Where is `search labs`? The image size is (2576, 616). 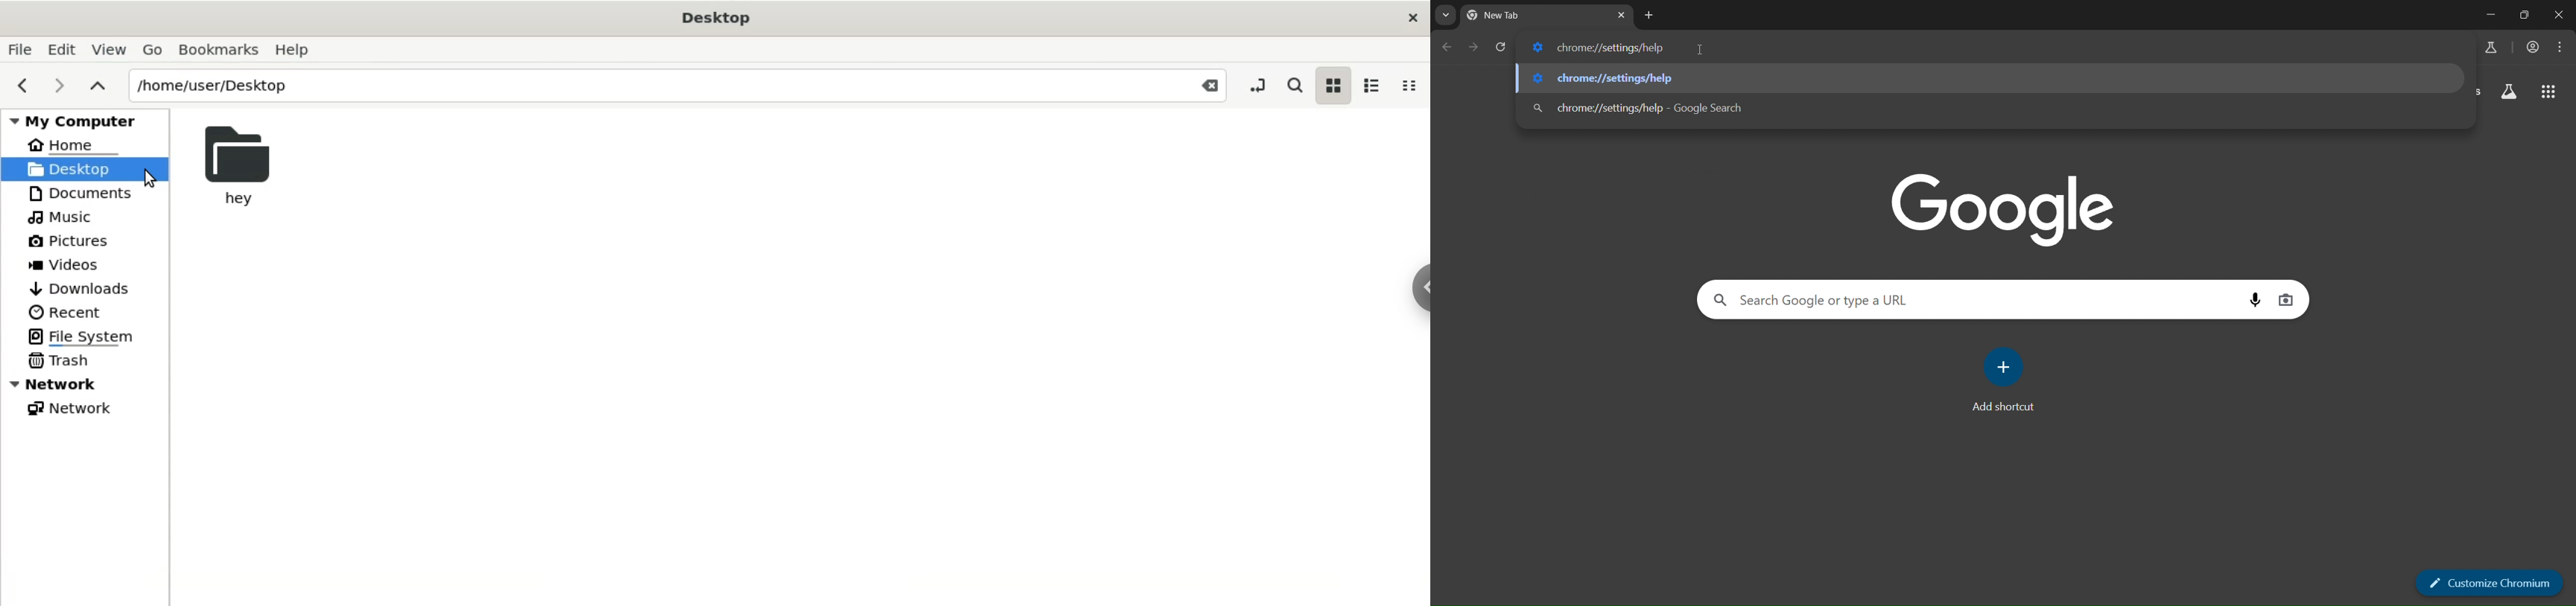
search labs is located at coordinates (2509, 91).